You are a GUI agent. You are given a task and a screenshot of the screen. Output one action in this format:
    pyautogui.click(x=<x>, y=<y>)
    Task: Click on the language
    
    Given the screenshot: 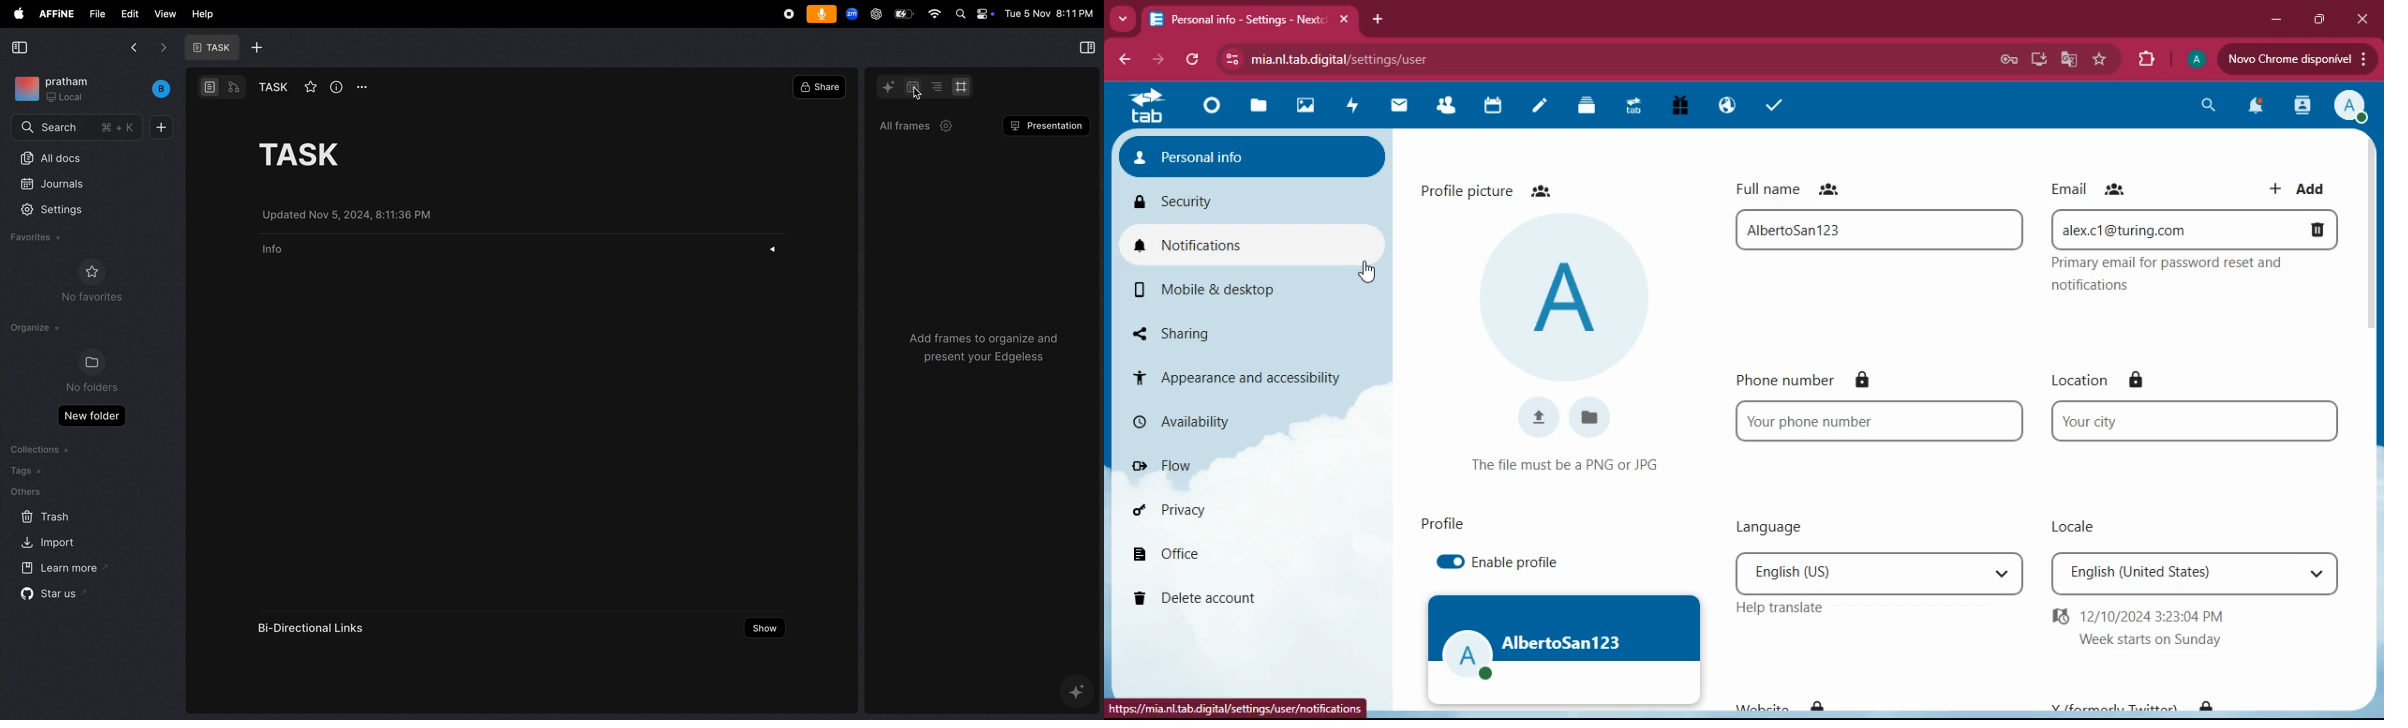 What is the action you would take?
    pyautogui.click(x=1761, y=527)
    